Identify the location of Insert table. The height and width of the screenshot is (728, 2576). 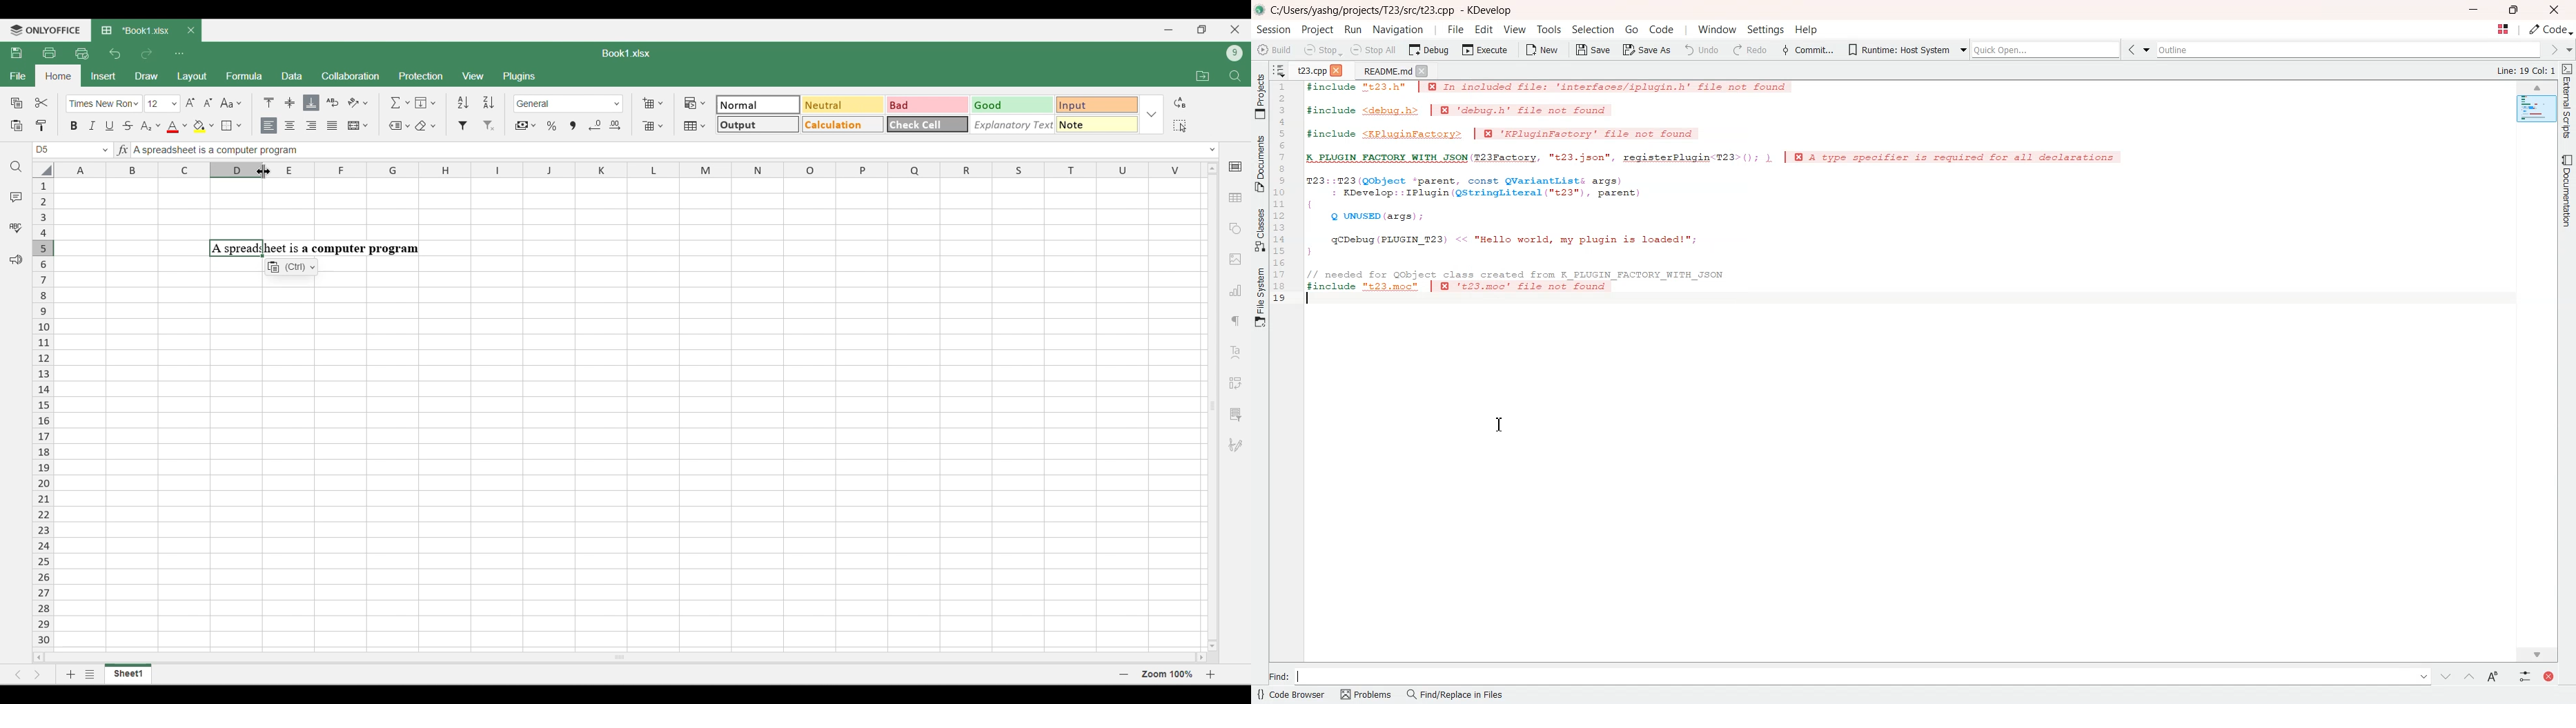
(1236, 198).